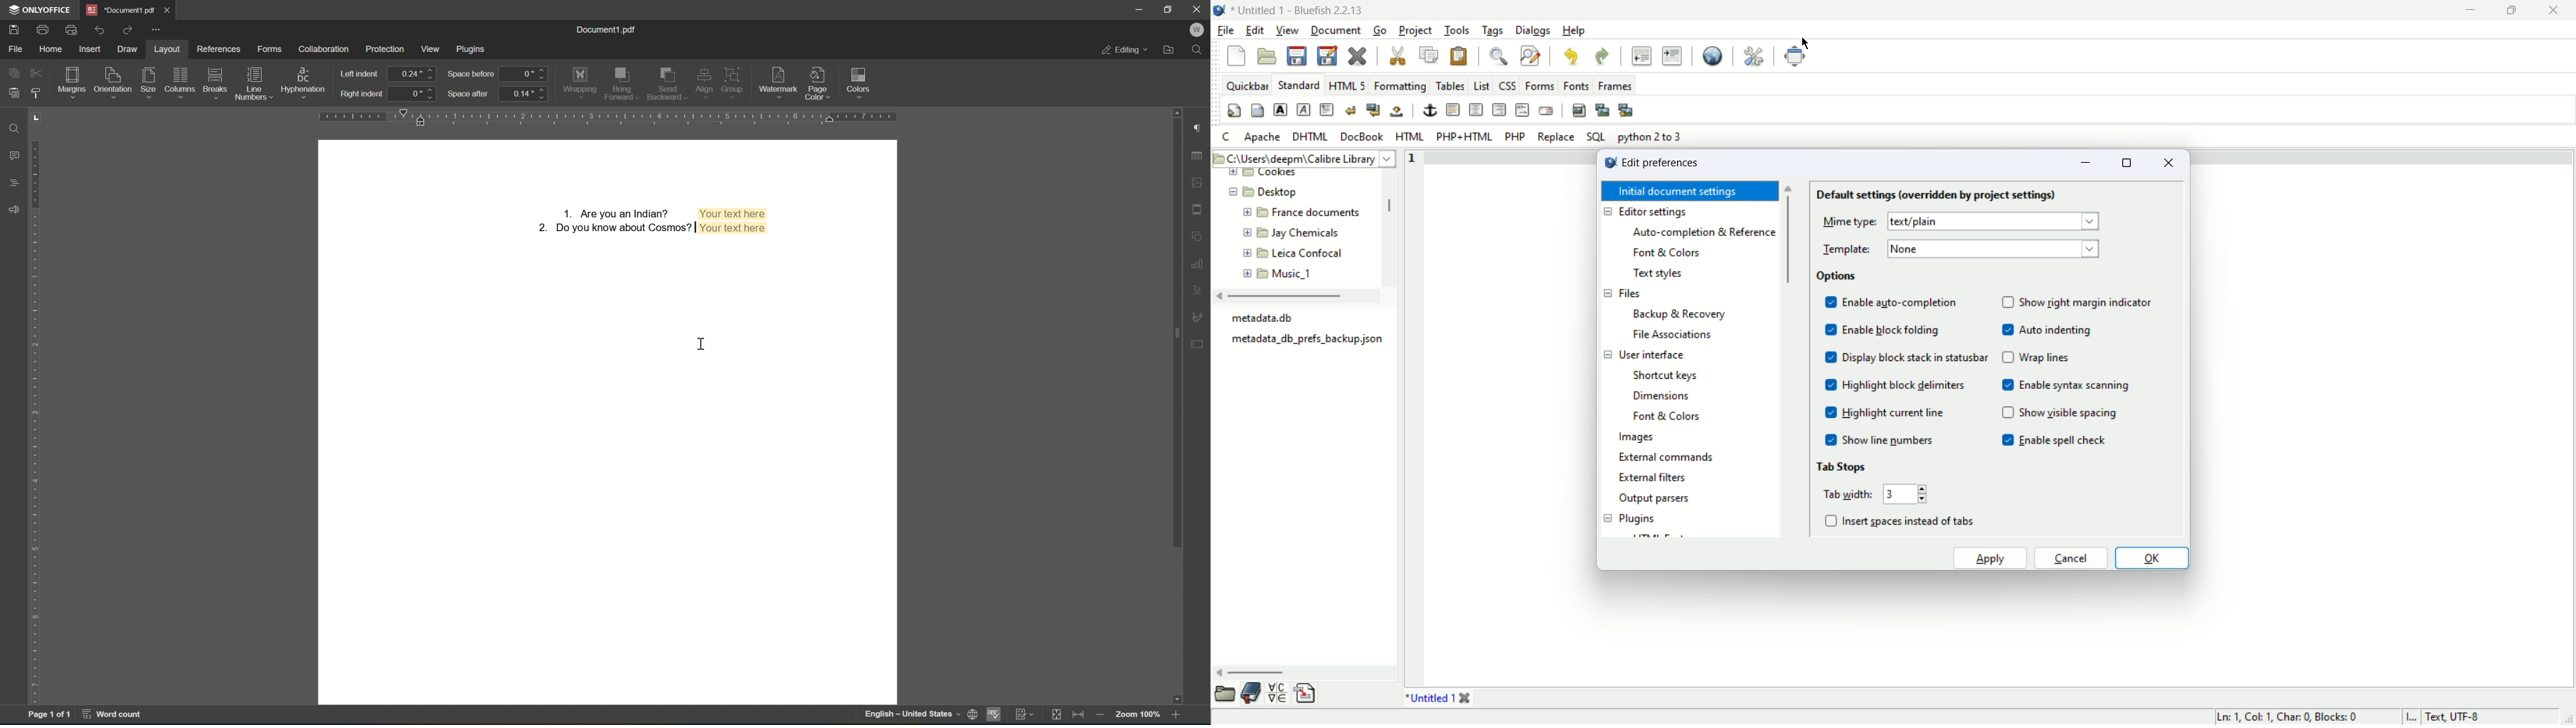 The image size is (2576, 728). I want to click on close, so click(2167, 162).